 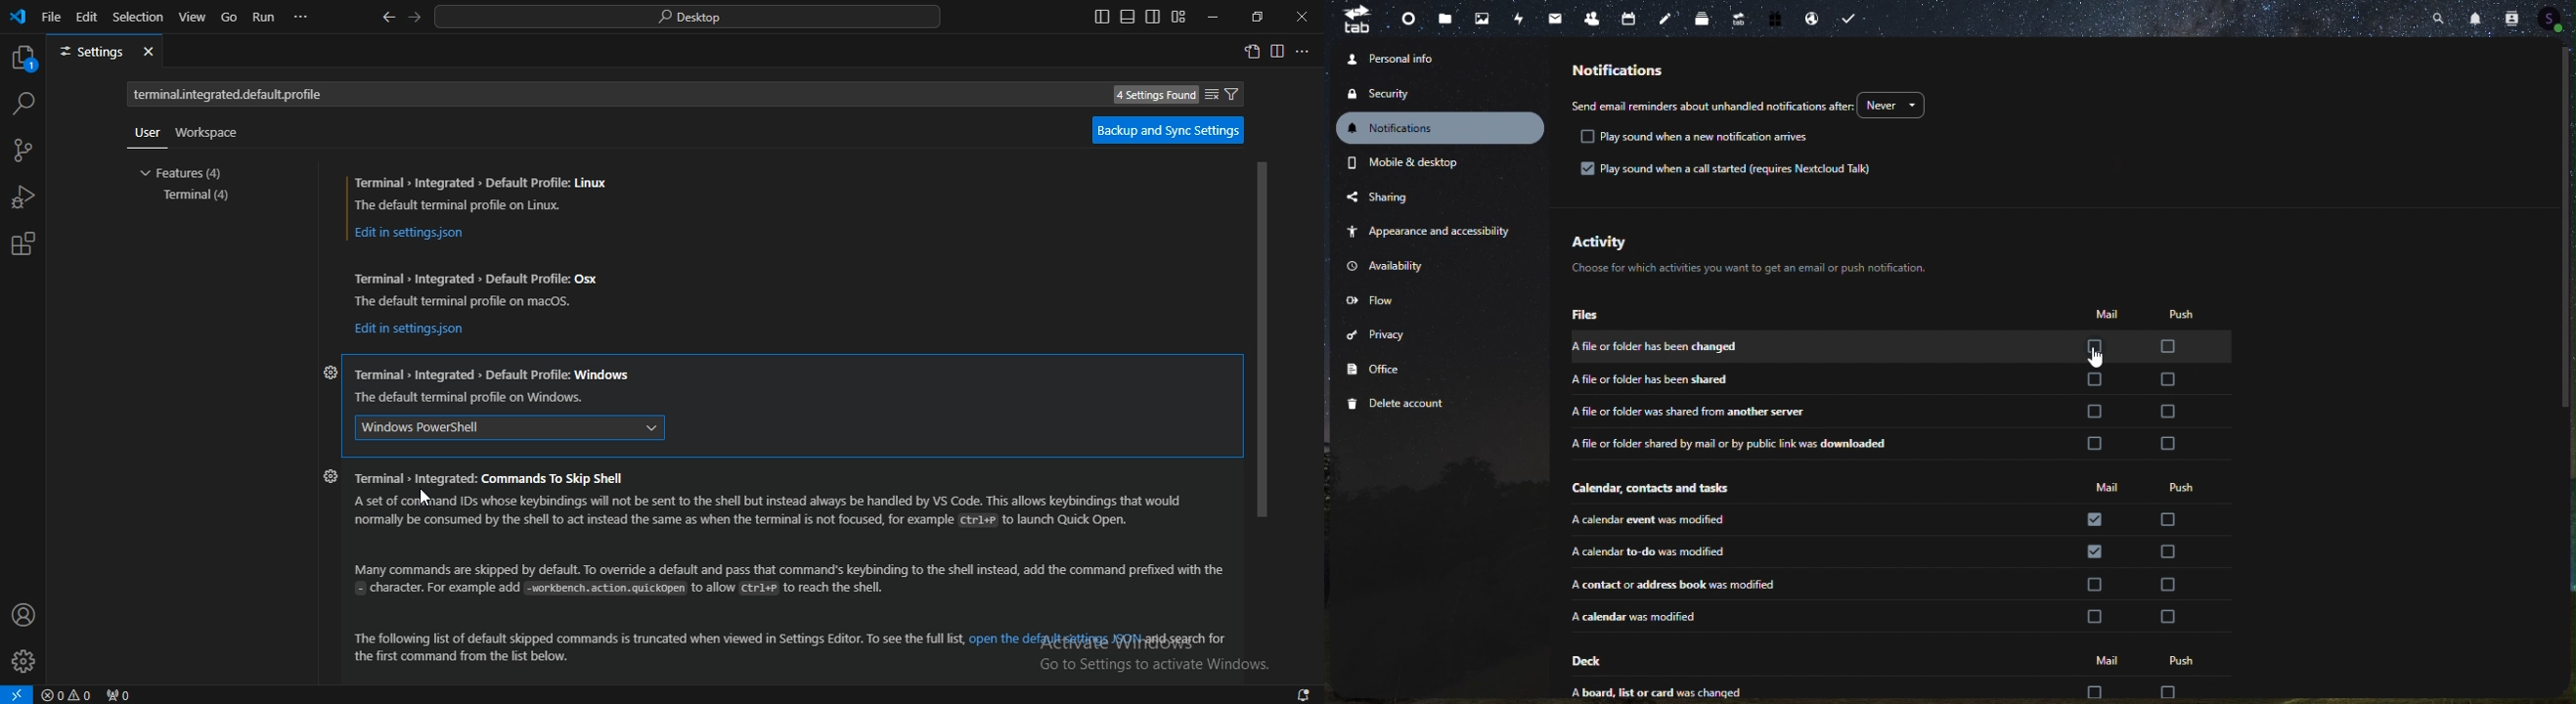 What do you see at coordinates (187, 173) in the screenshot?
I see `features` at bounding box center [187, 173].